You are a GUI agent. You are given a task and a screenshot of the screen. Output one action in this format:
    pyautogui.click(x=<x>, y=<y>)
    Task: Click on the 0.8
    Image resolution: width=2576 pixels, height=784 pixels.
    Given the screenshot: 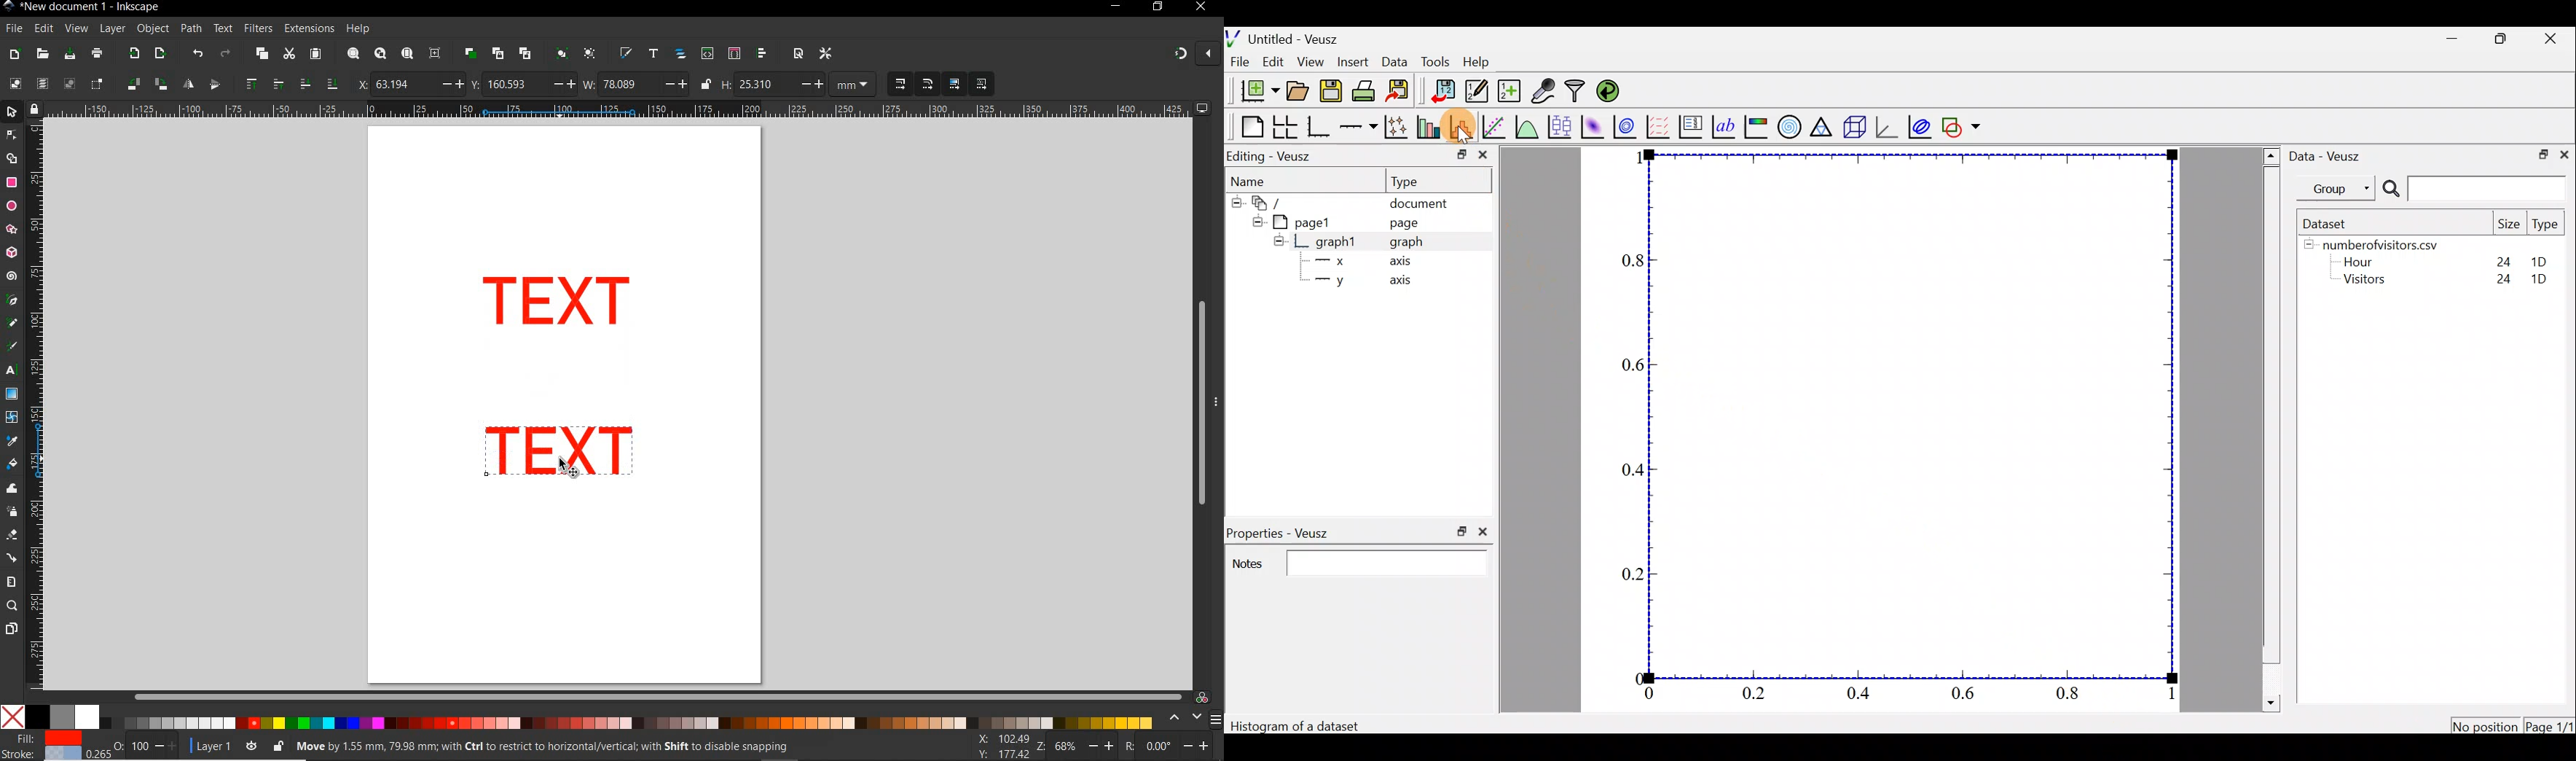 What is the action you would take?
    pyautogui.click(x=1625, y=258)
    